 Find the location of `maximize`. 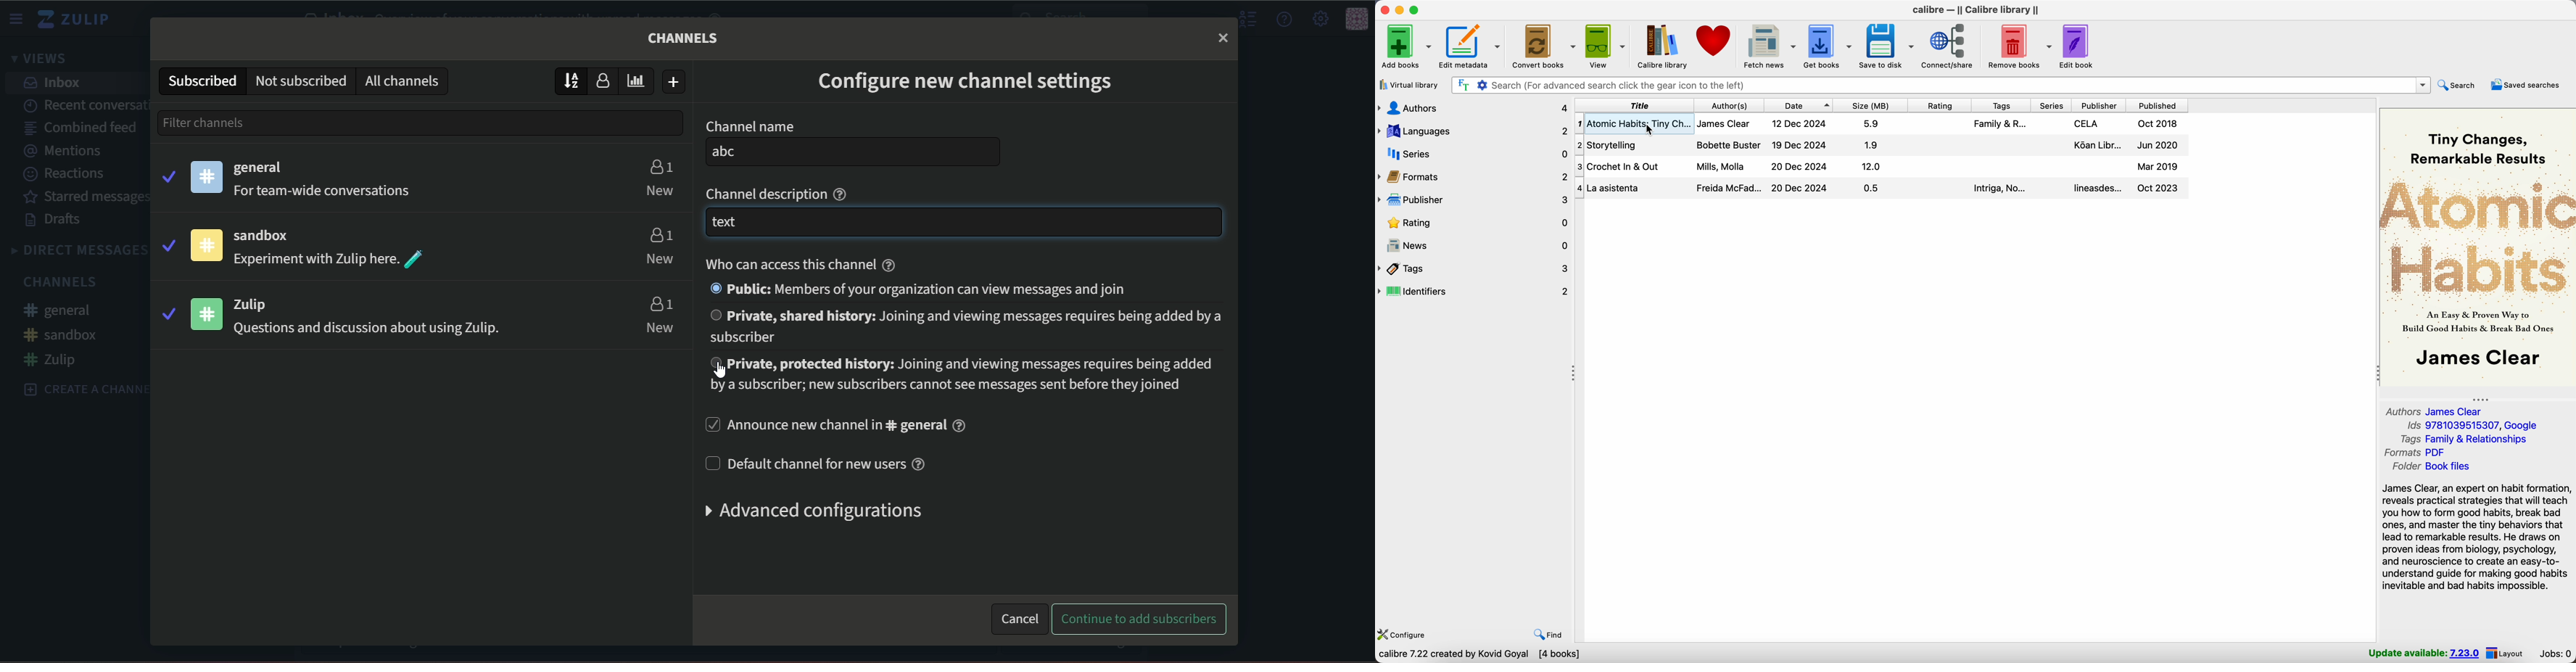

maximize is located at coordinates (1416, 9).